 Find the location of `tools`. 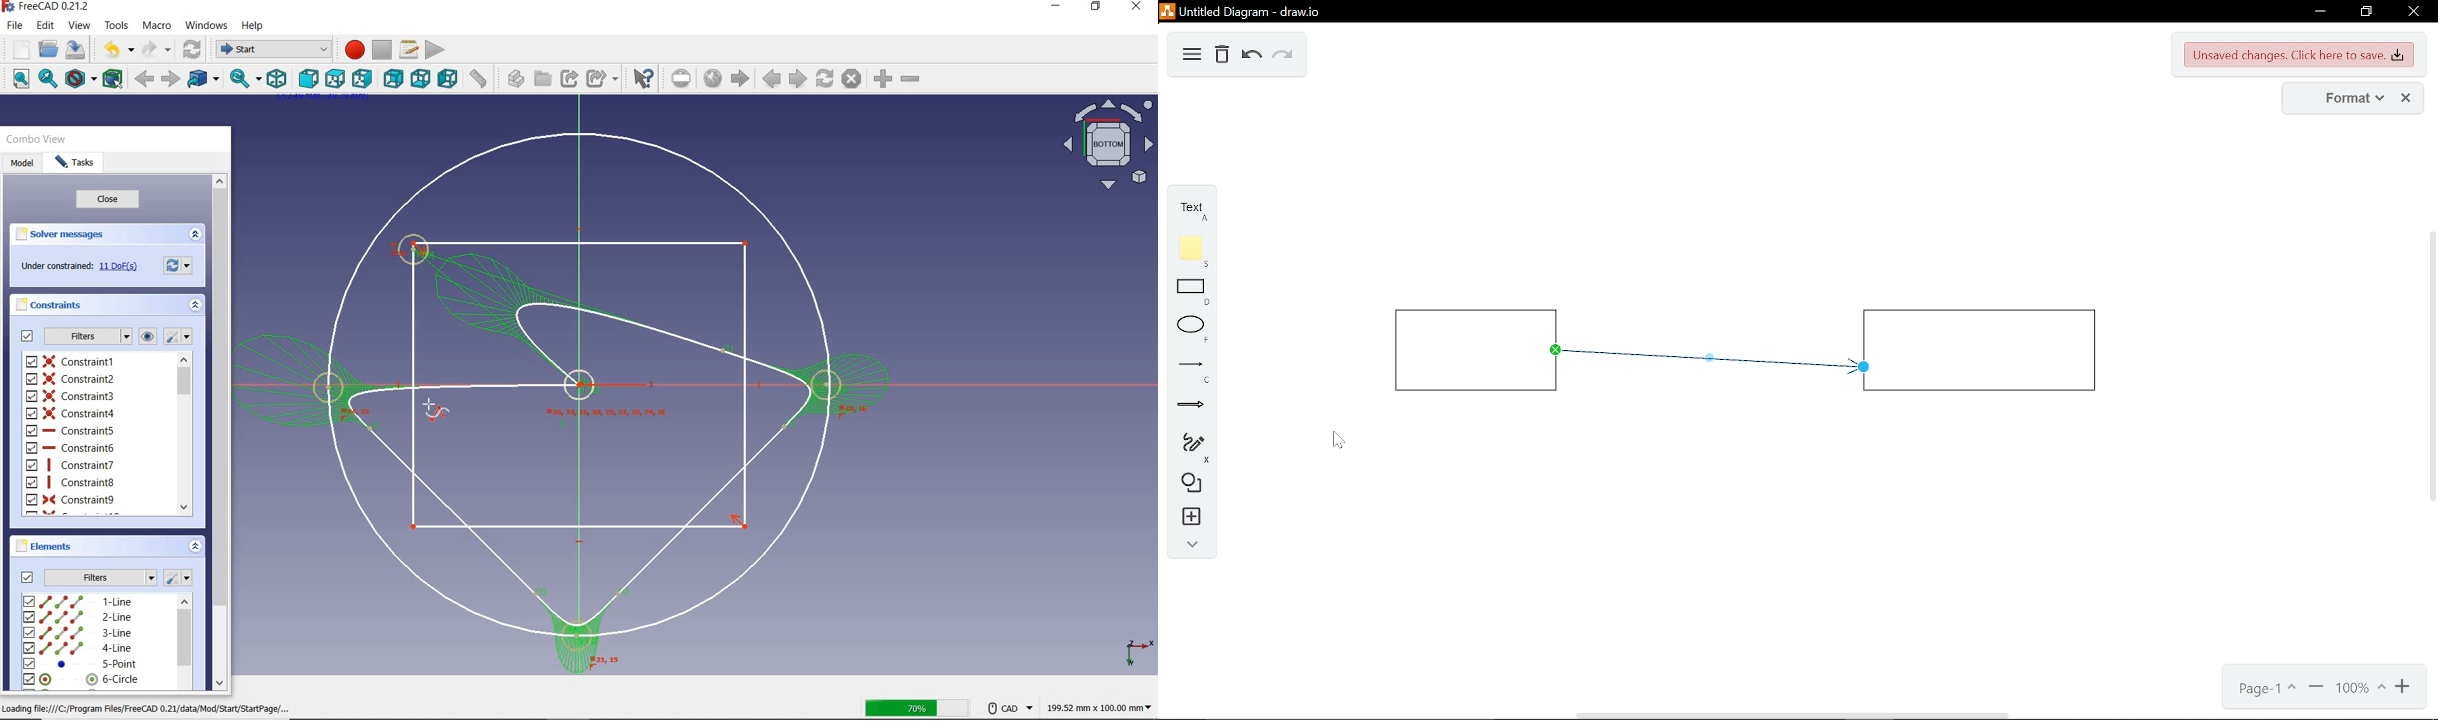

tools is located at coordinates (117, 24).